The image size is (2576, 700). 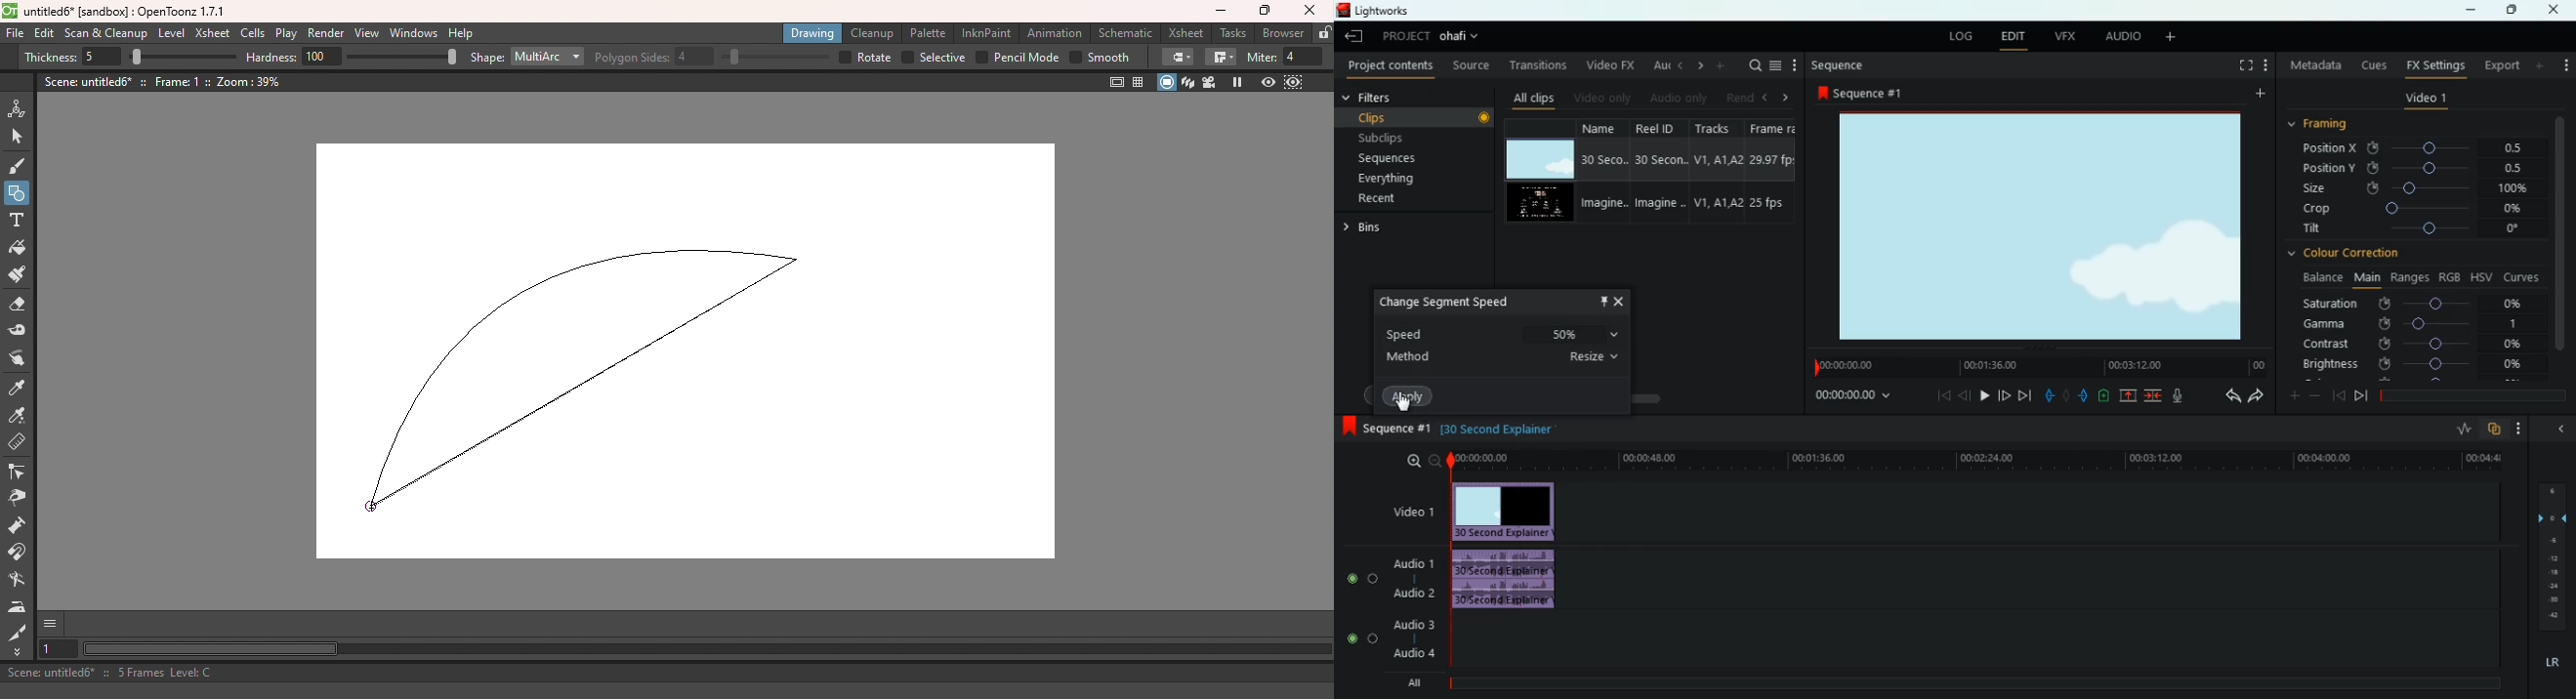 I want to click on all clips, so click(x=1530, y=95).